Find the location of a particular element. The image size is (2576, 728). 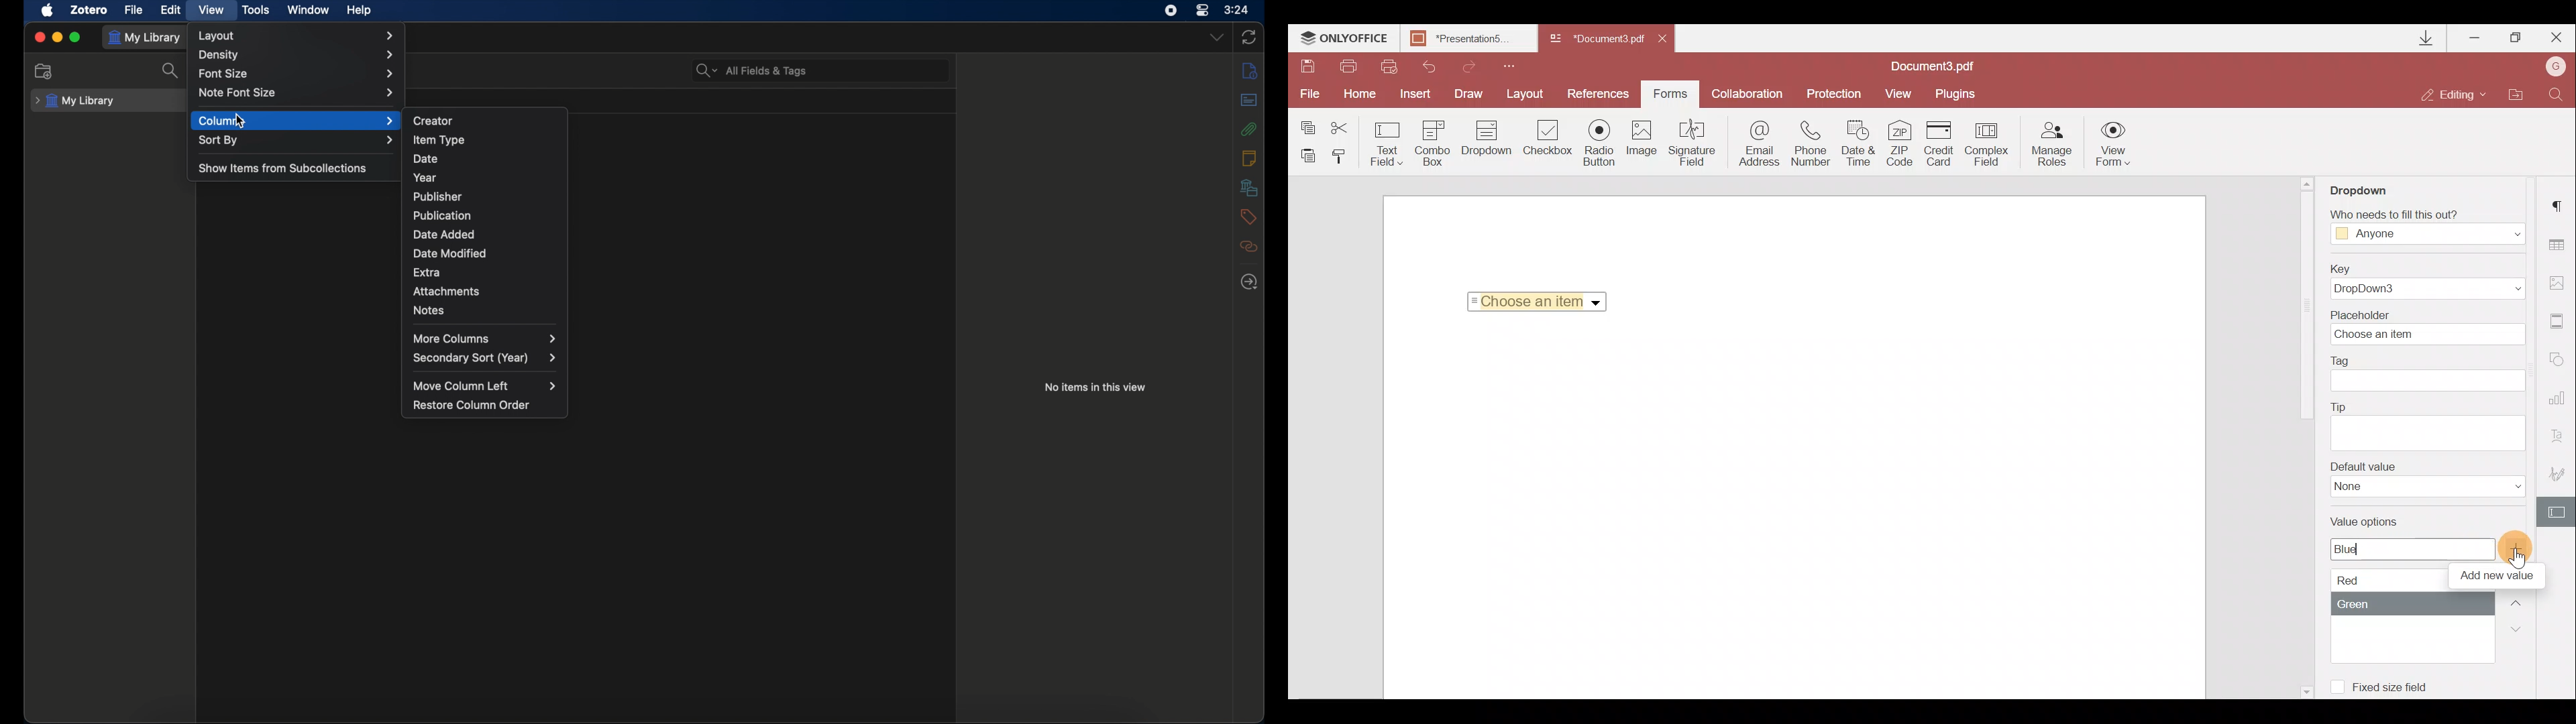

Email address is located at coordinates (1754, 147).